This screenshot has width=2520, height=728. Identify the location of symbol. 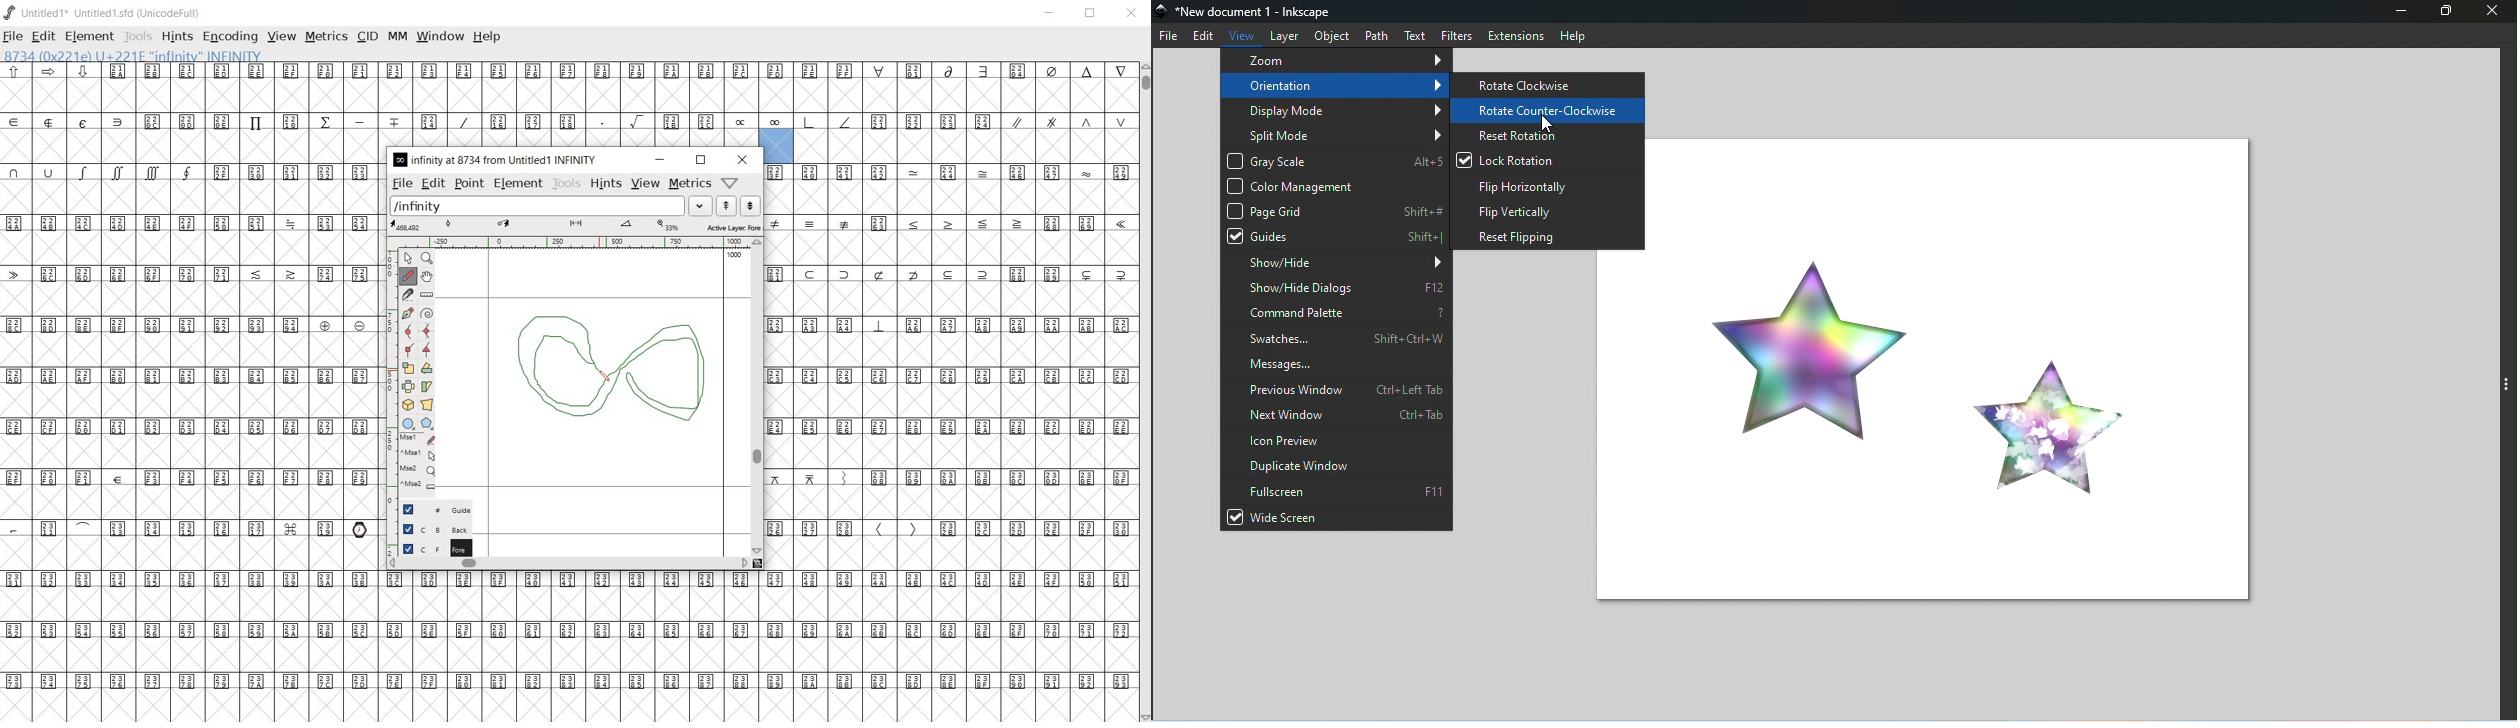
(1121, 225).